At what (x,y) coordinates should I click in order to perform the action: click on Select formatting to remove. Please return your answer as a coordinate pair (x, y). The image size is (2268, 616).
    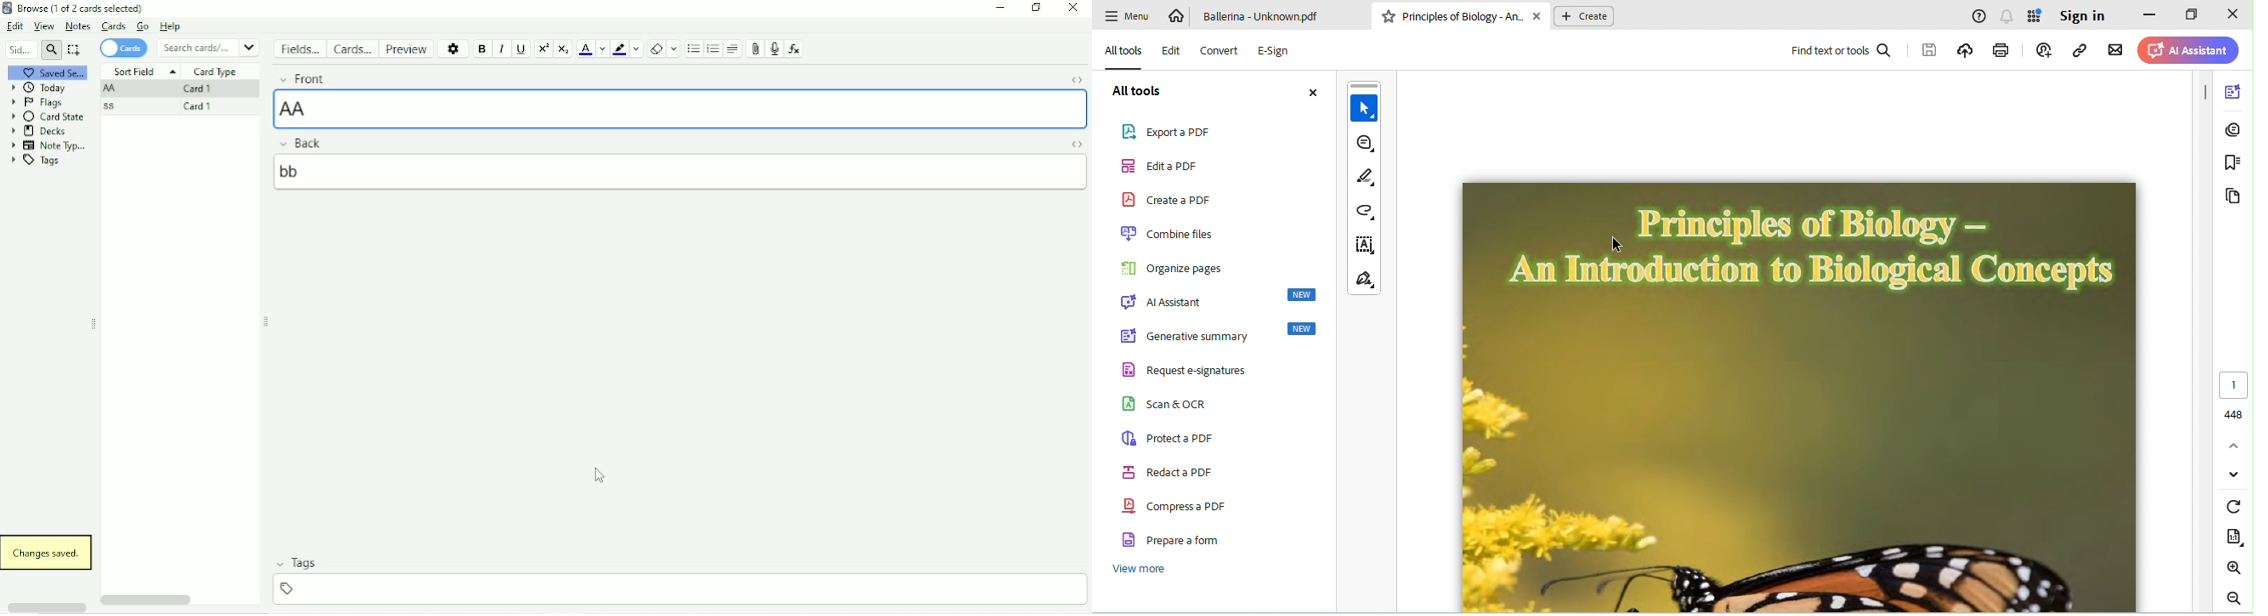
    Looking at the image, I should click on (674, 49).